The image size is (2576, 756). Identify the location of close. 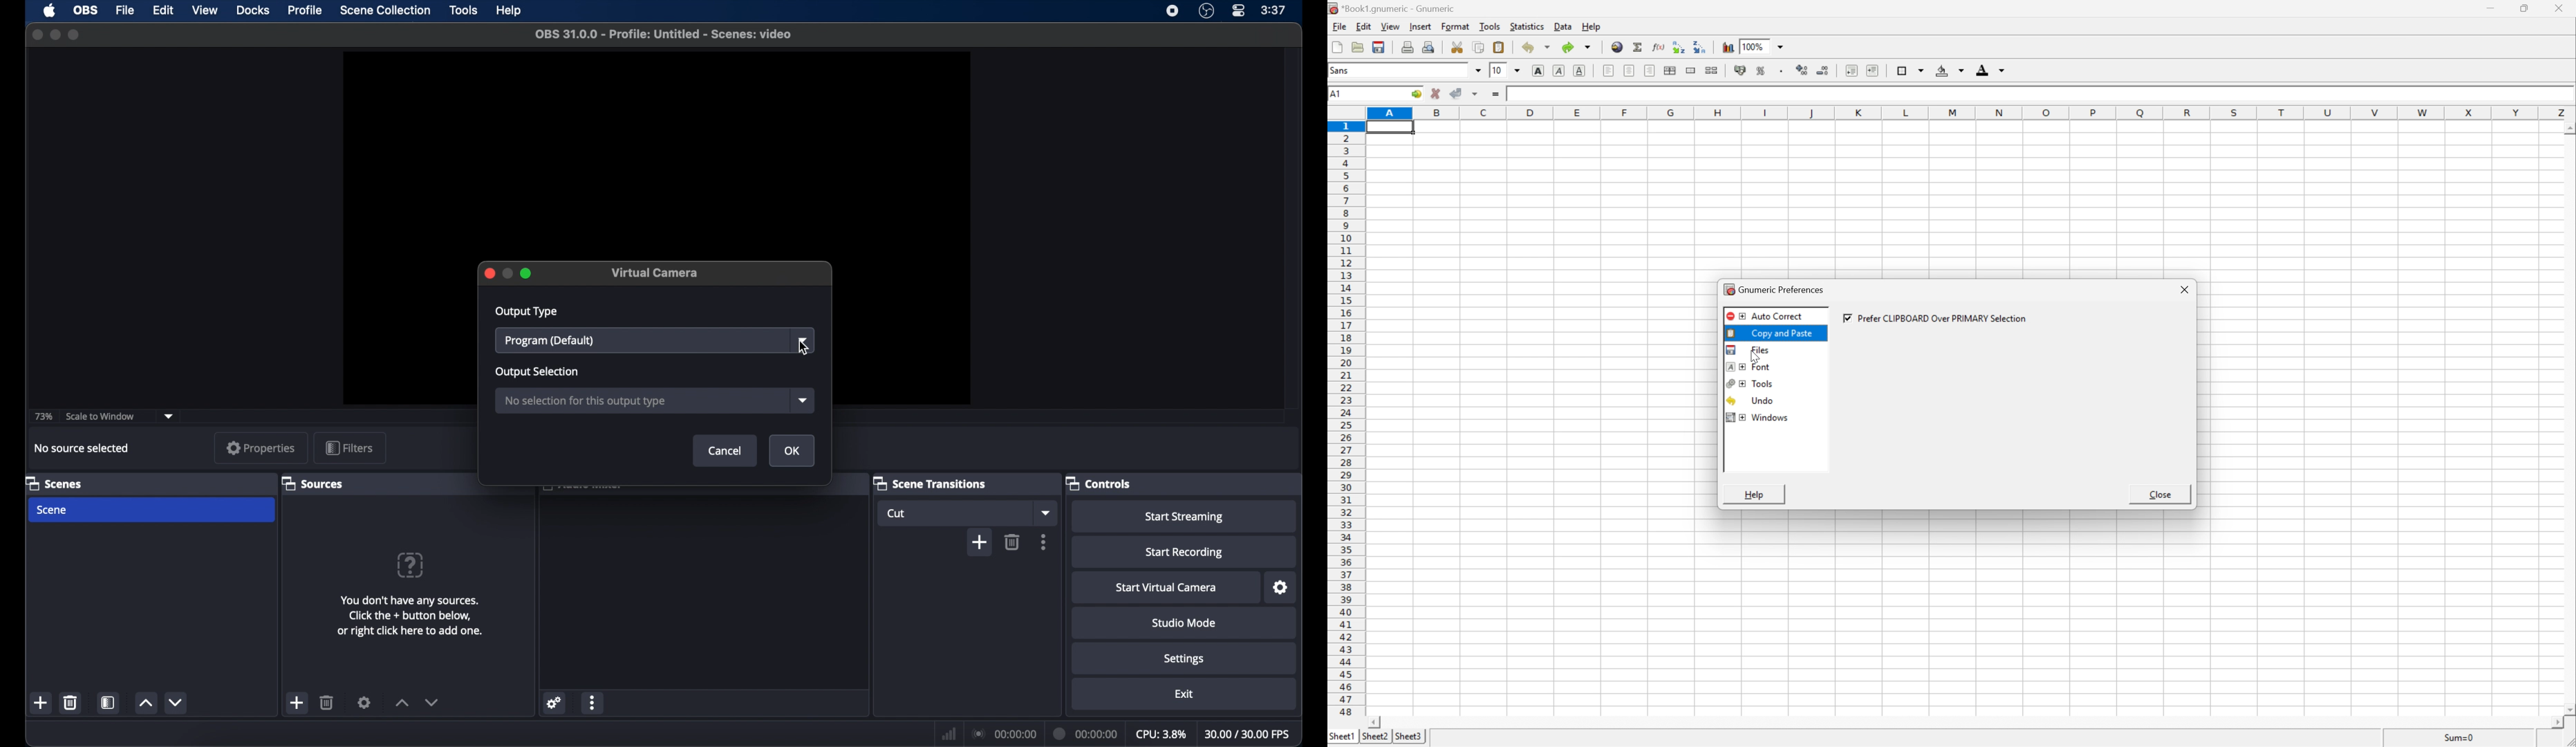
(2160, 496).